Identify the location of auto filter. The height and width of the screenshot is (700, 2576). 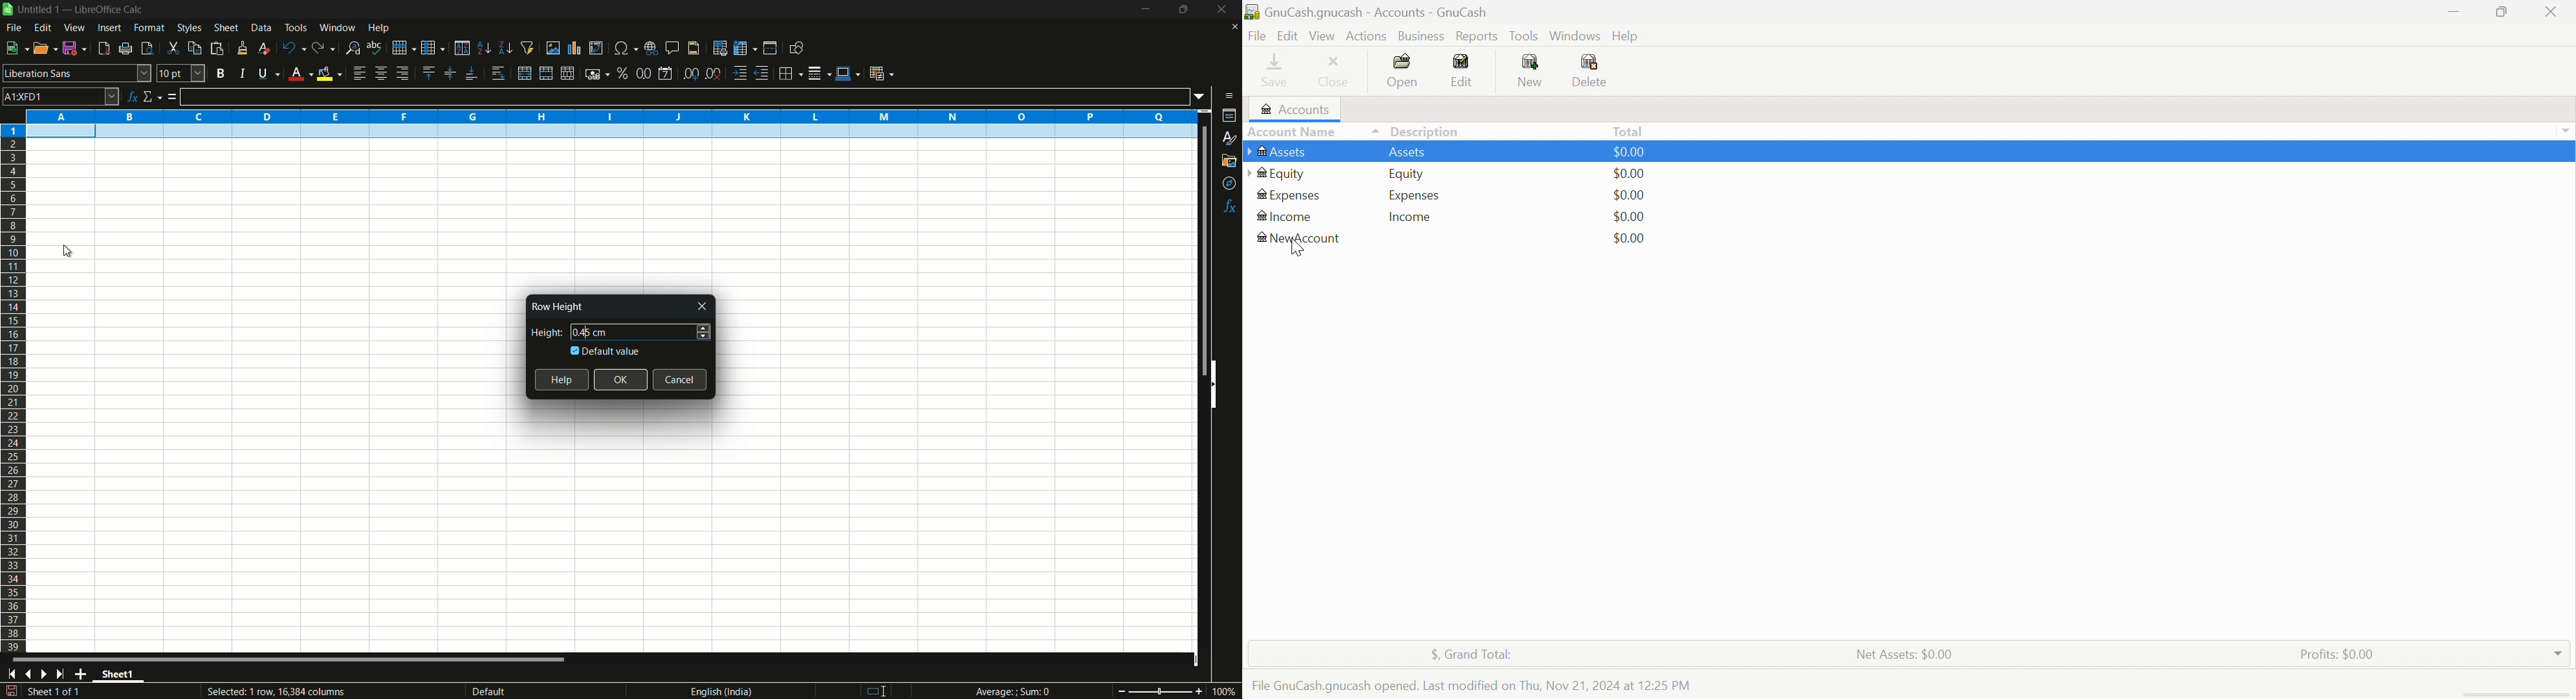
(528, 48).